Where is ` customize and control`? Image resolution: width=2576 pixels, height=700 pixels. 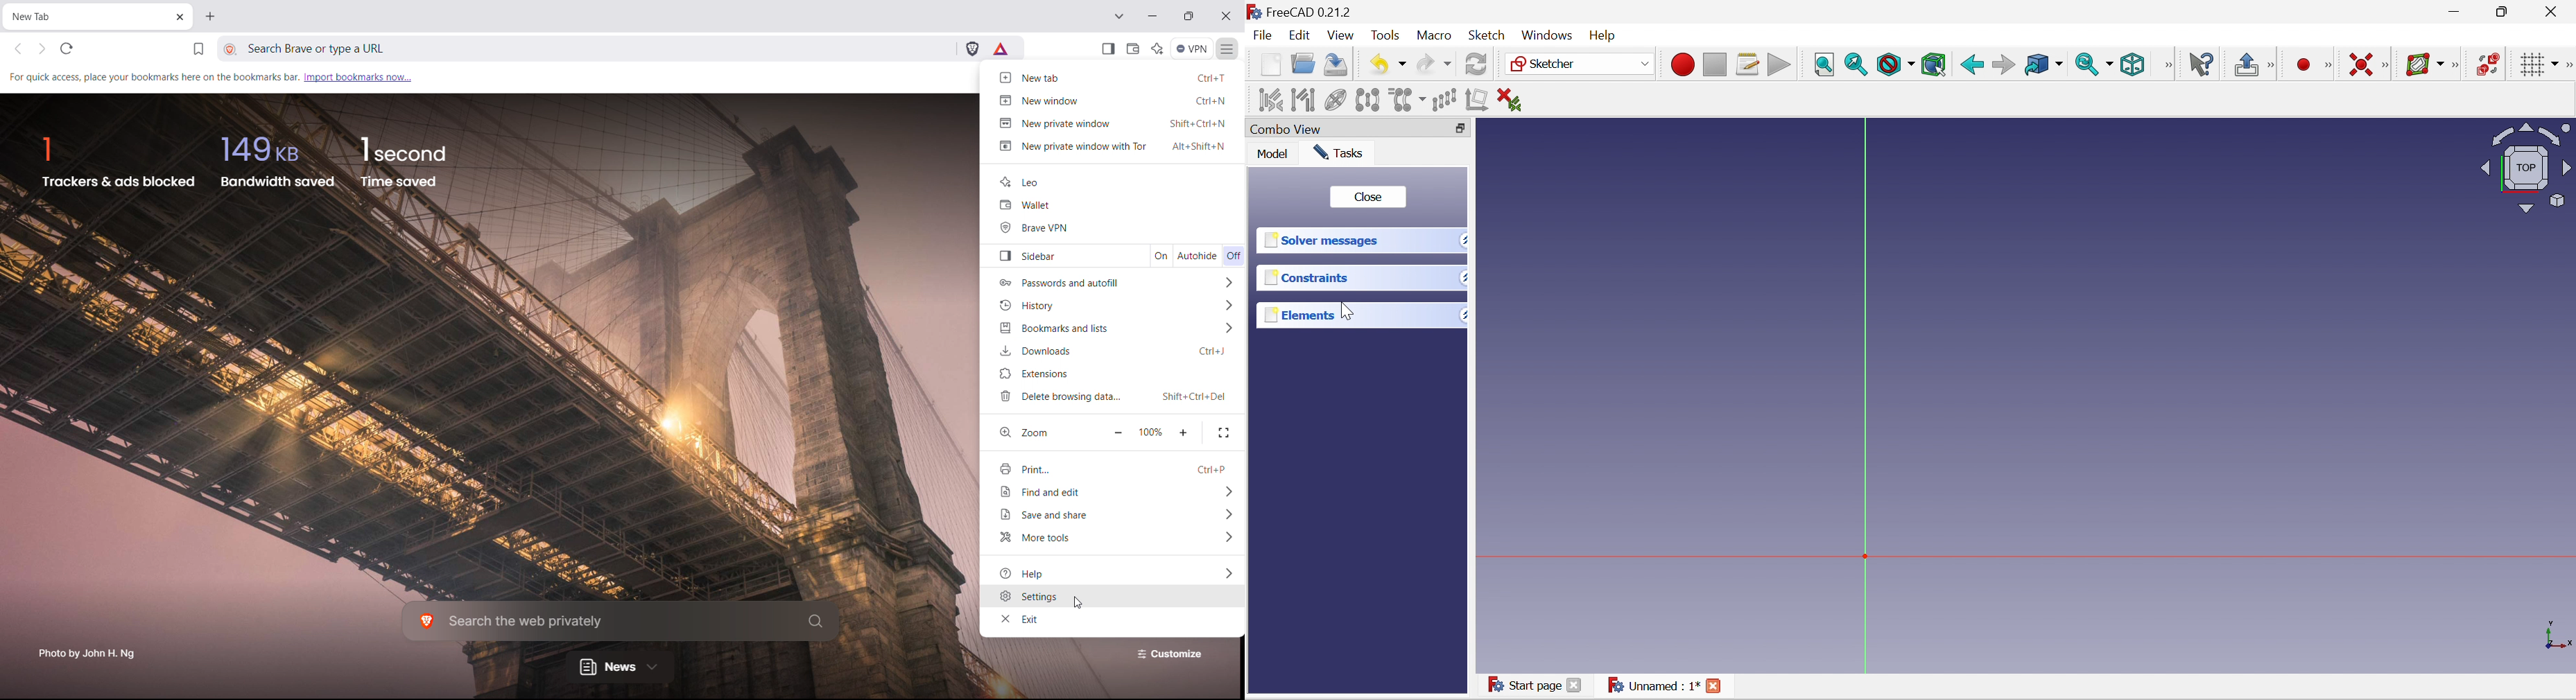
 customize and control is located at coordinates (1229, 48).